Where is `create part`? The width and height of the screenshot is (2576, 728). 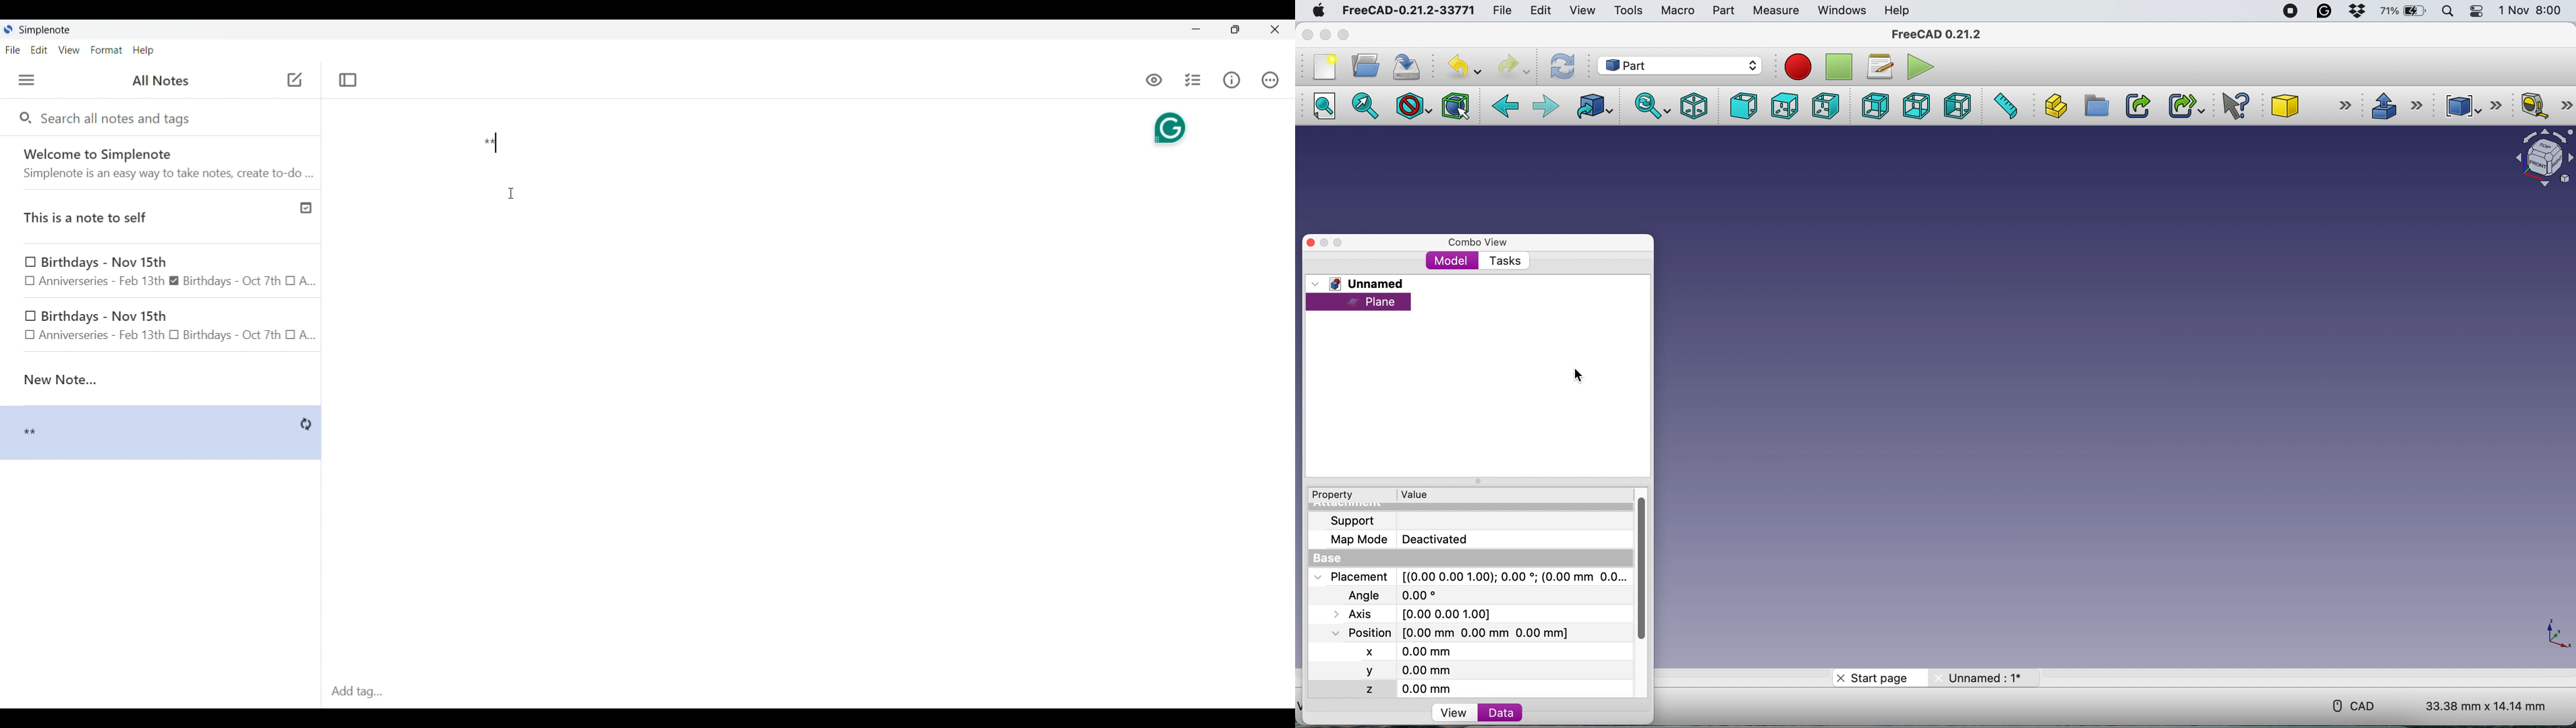
create part is located at coordinates (2054, 105).